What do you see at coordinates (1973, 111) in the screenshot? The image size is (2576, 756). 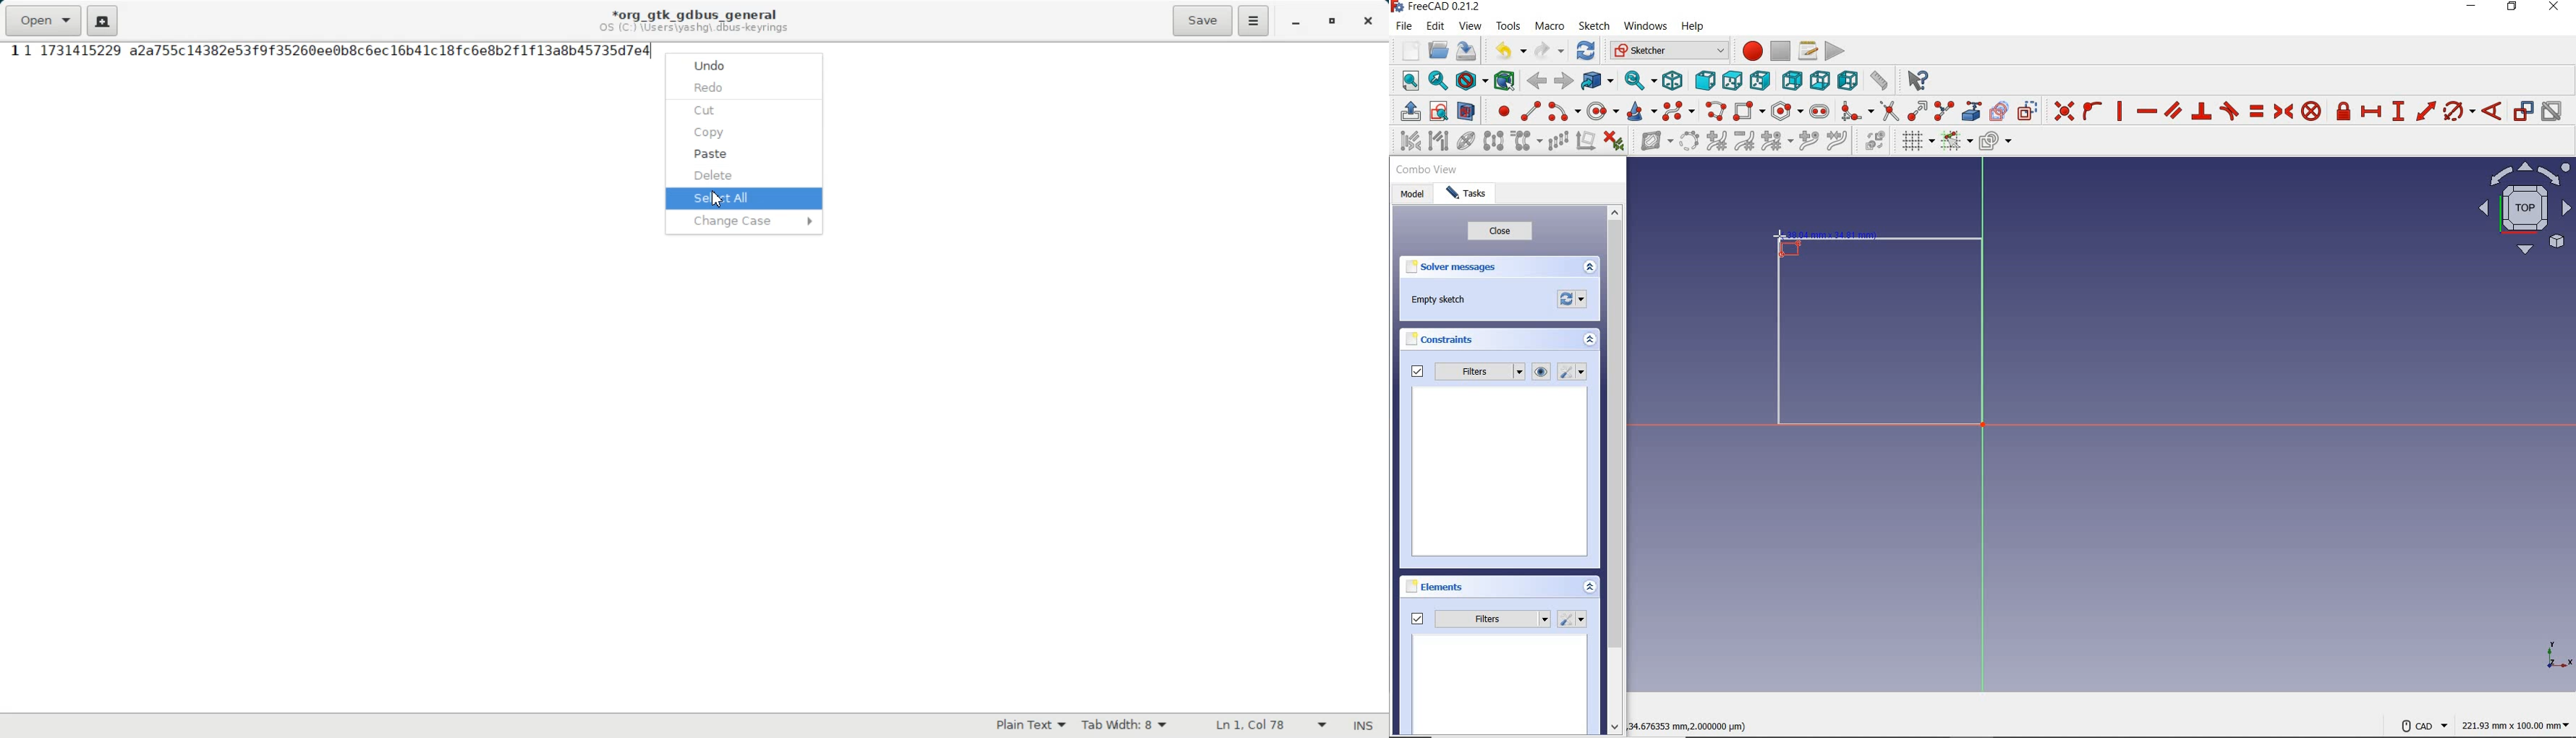 I see `create external geometry` at bounding box center [1973, 111].